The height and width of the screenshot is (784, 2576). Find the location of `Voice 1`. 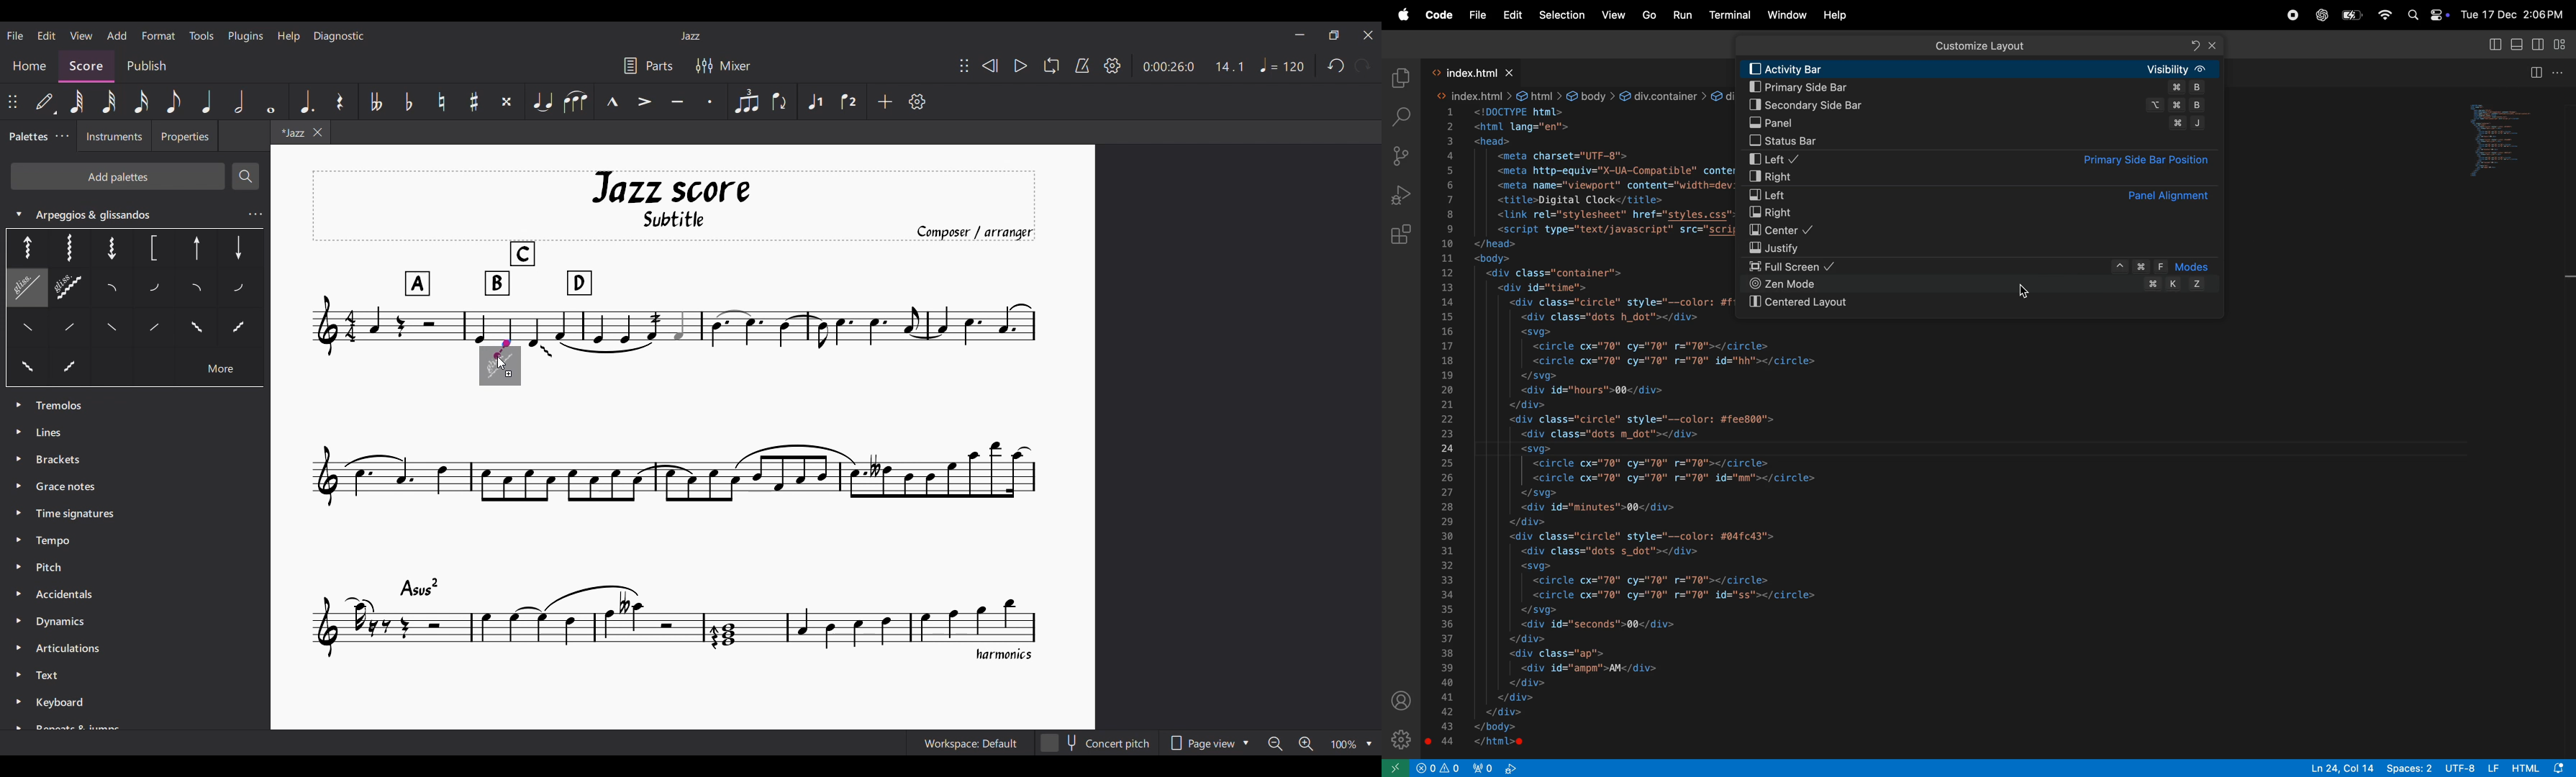

Voice 1 is located at coordinates (815, 101).